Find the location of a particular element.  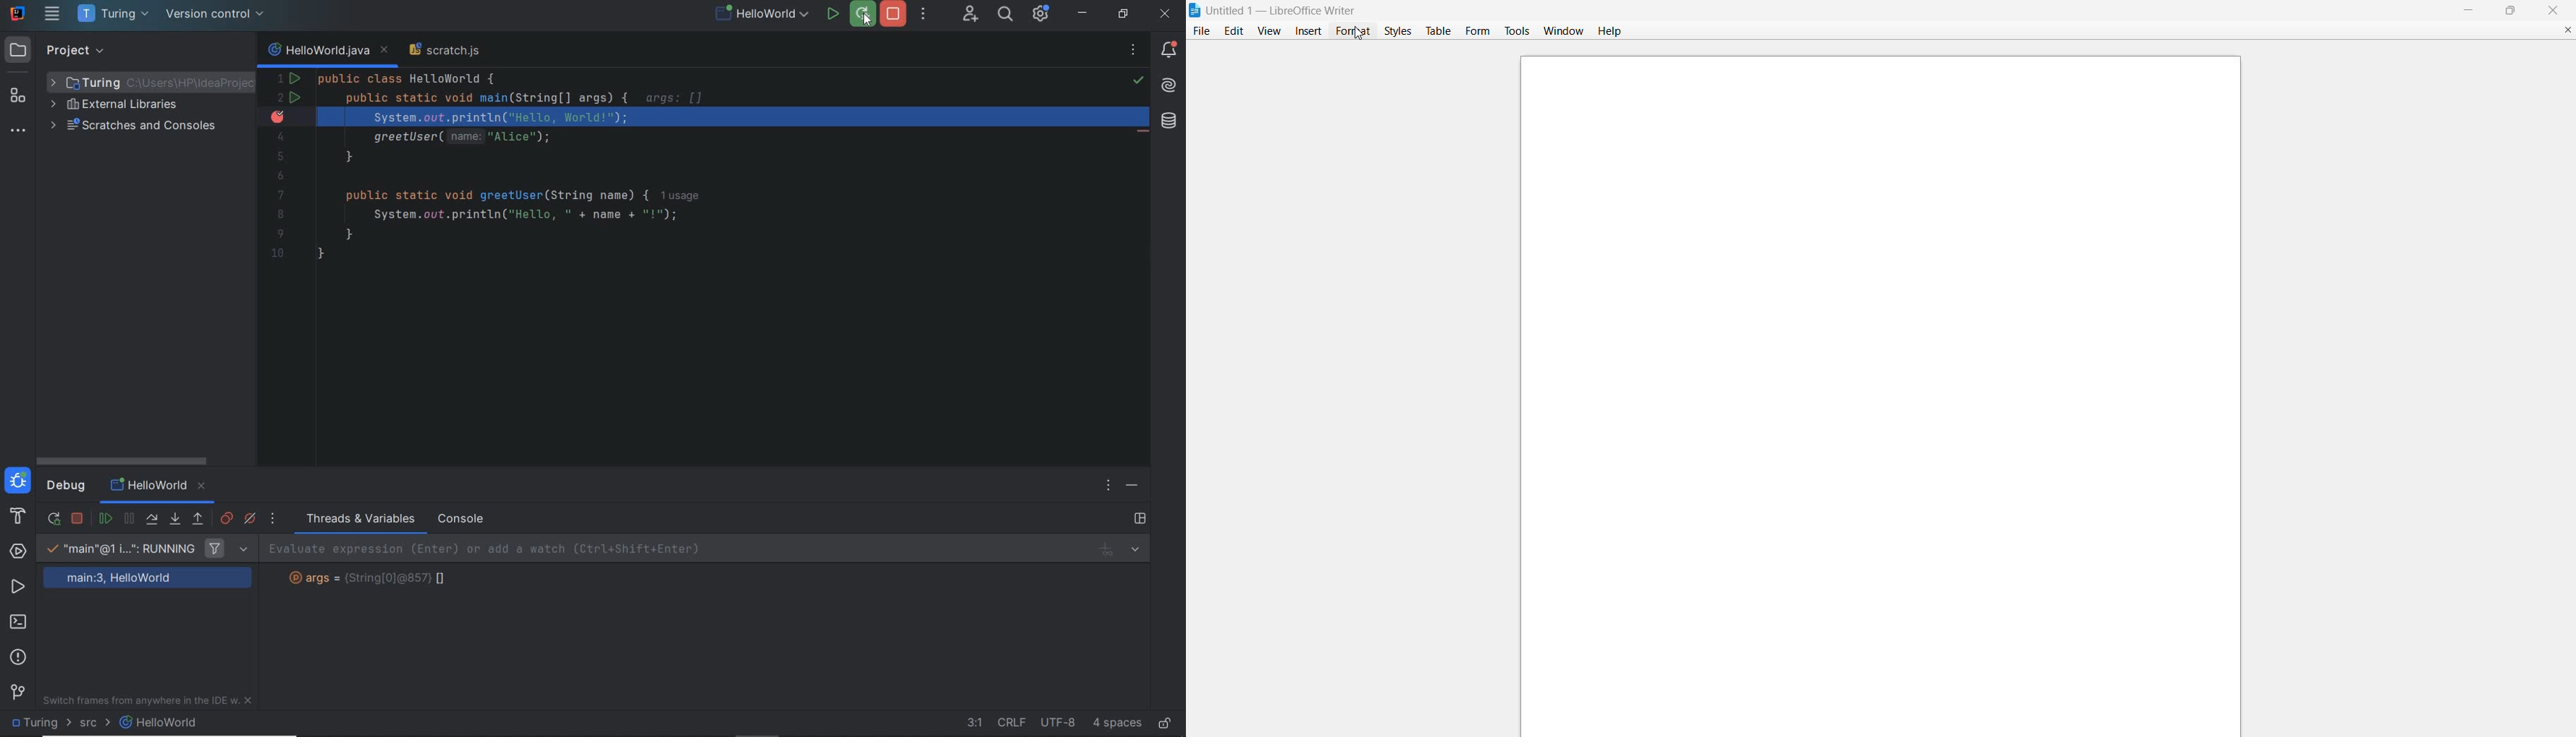

close is located at coordinates (2552, 10).